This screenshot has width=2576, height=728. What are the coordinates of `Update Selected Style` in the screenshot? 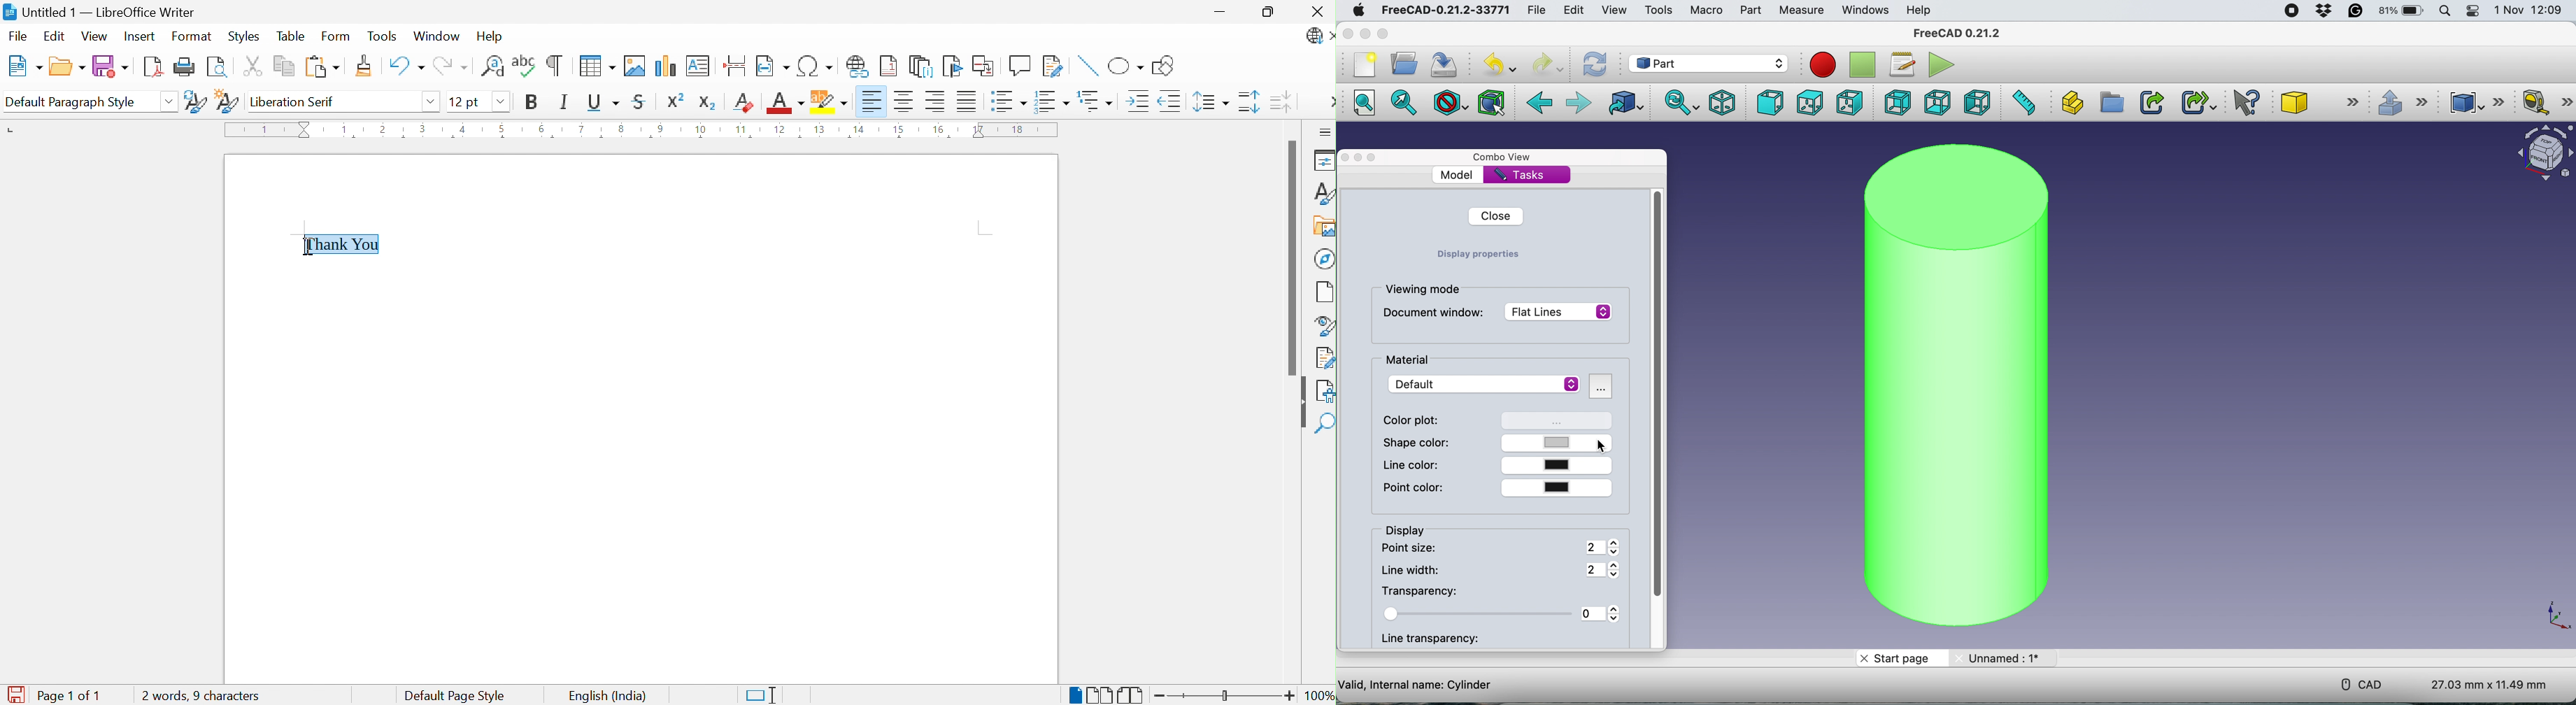 It's located at (196, 103).